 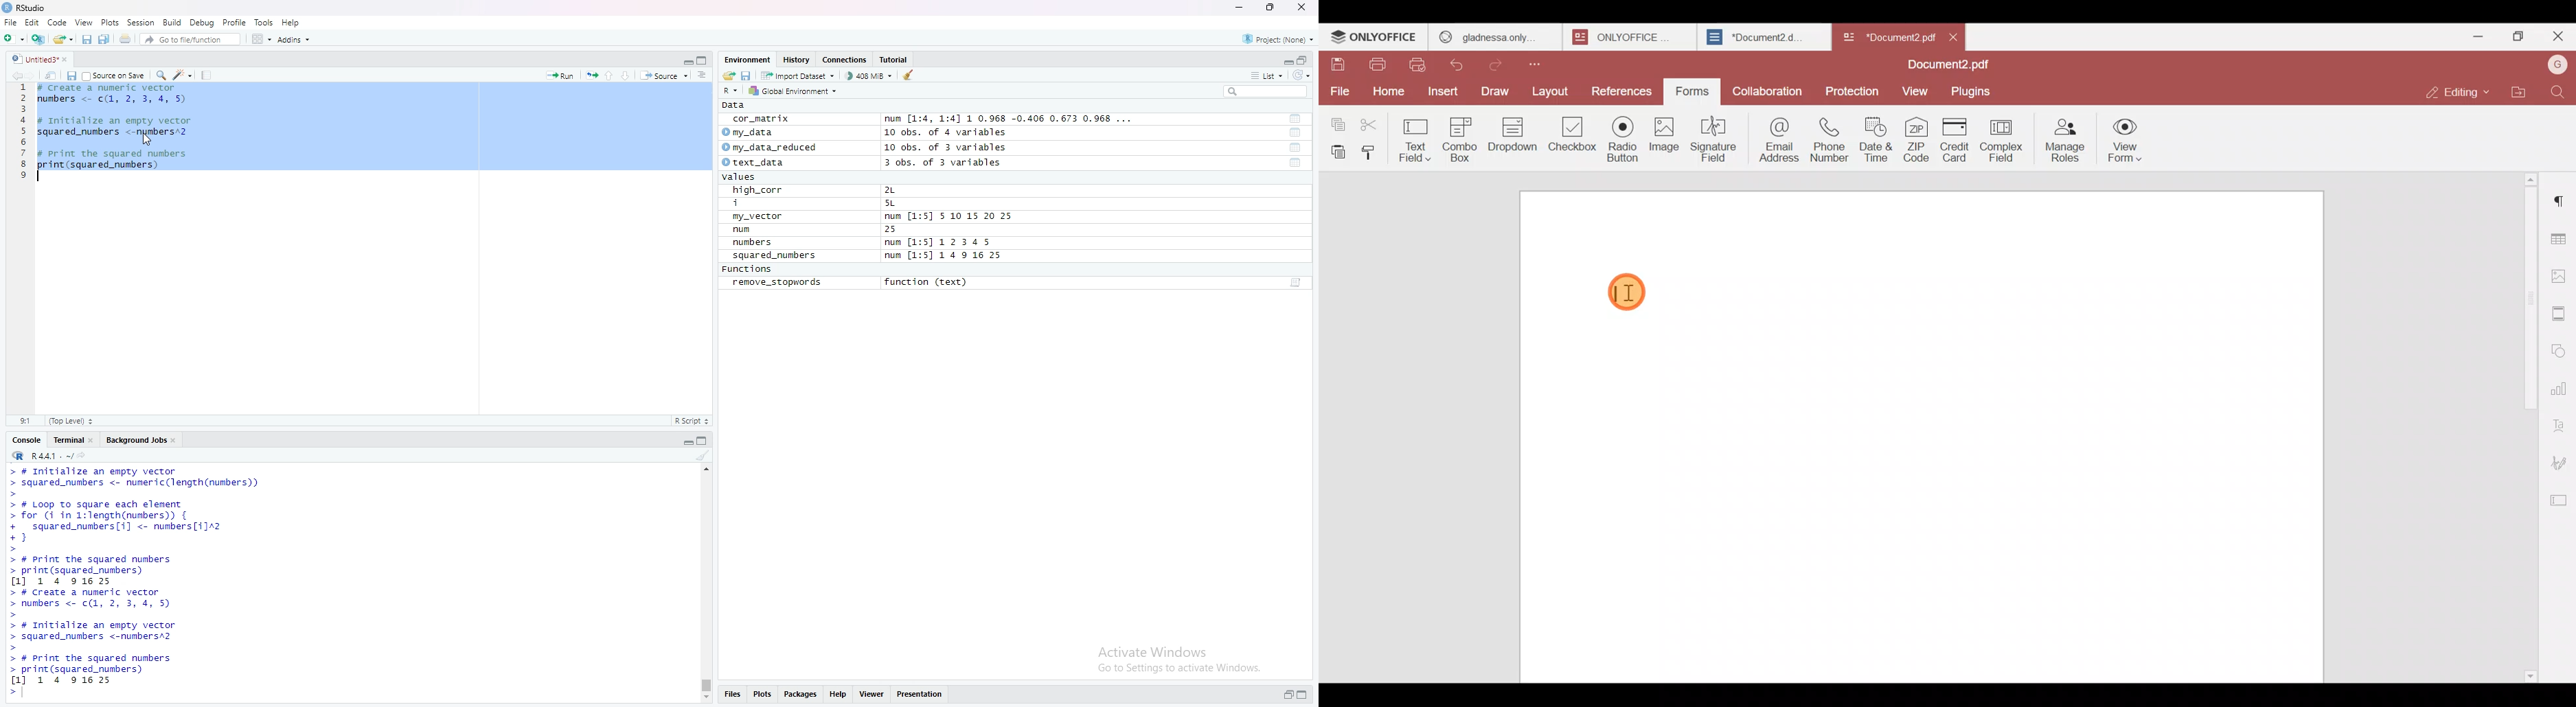 I want to click on # Create a numeric vector numbers <- c(1, 2, 3, 4, 5) # Initialize an empty vector squared_numbers <-numbers^2 # print the squared numbers print(squared_numbers), so click(x=119, y=134).